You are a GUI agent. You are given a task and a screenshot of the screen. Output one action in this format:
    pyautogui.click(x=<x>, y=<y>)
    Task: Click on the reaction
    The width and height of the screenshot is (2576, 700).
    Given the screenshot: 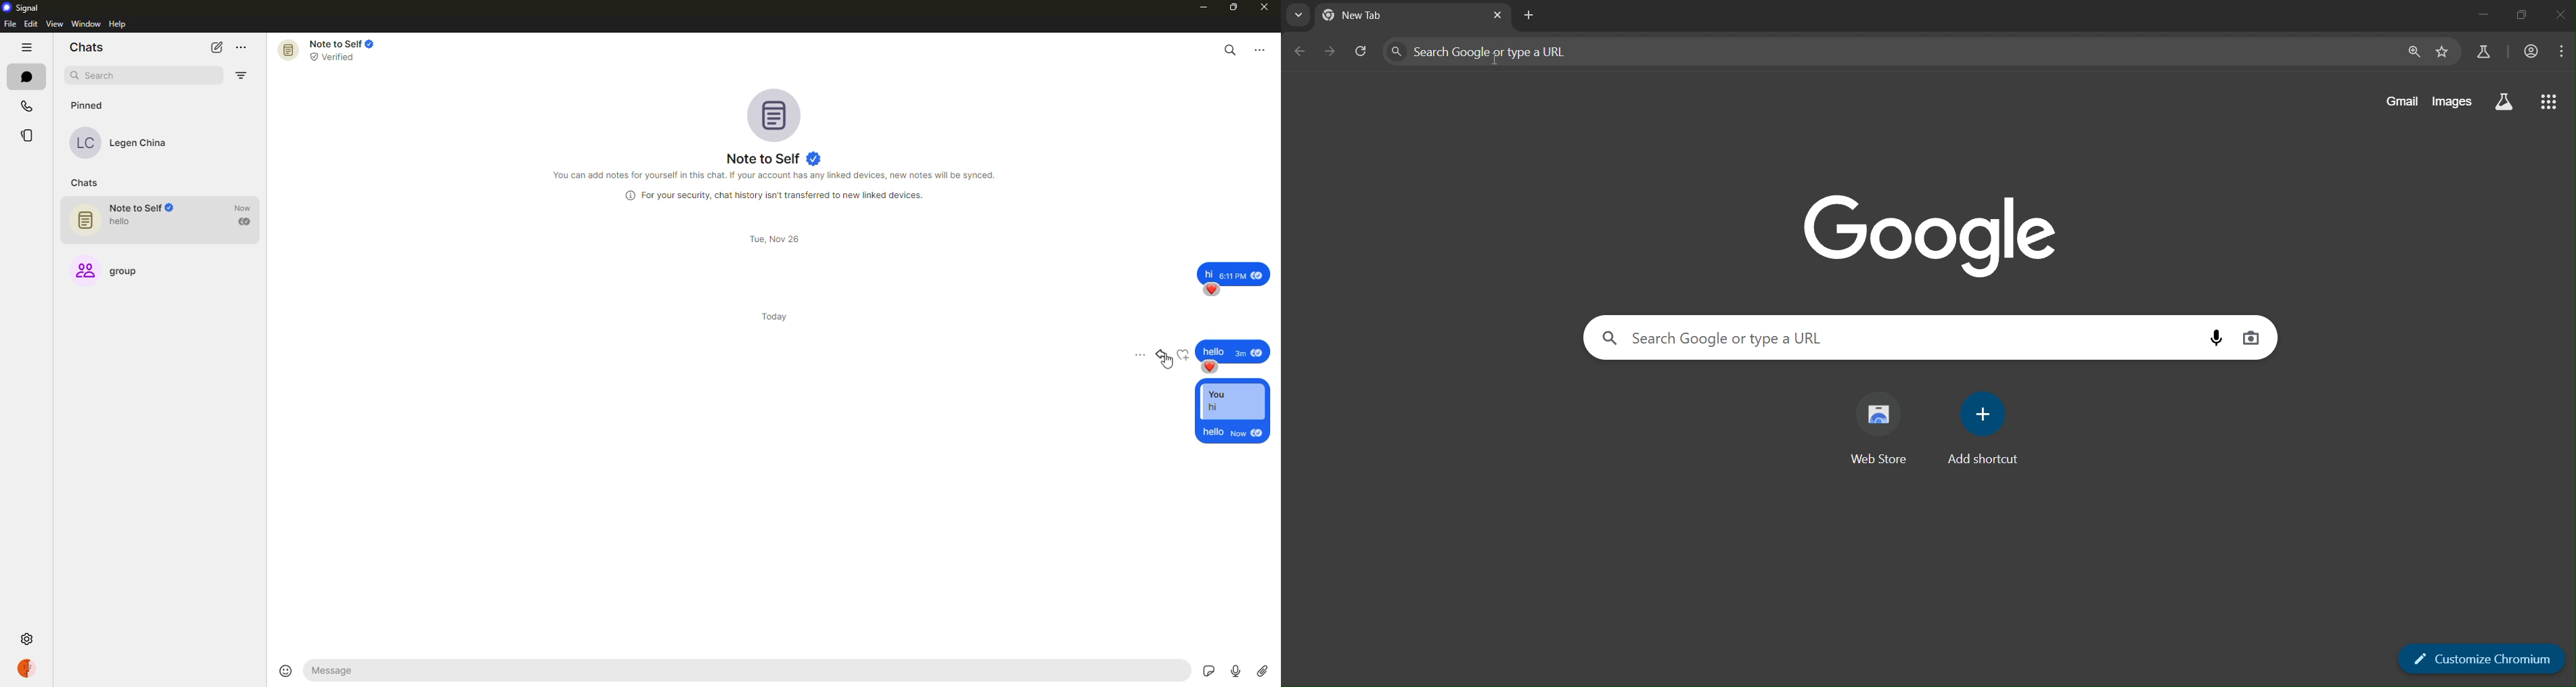 What is the action you would take?
    pyautogui.click(x=1209, y=368)
    